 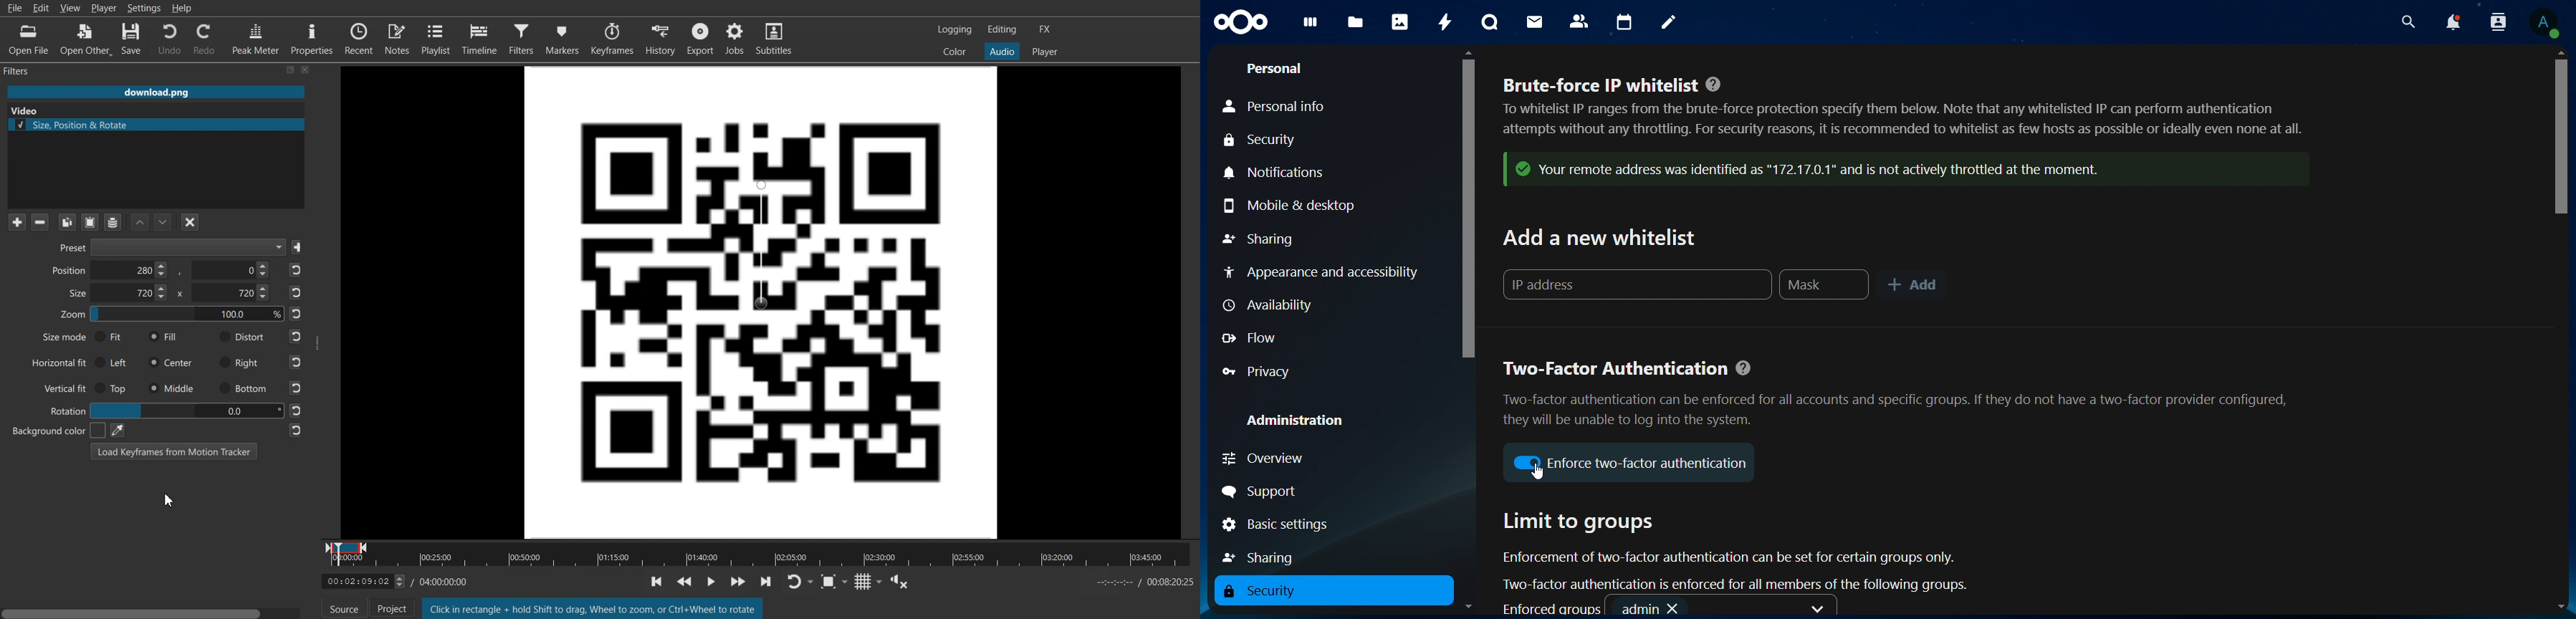 I want to click on notifications, so click(x=1285, y=173).